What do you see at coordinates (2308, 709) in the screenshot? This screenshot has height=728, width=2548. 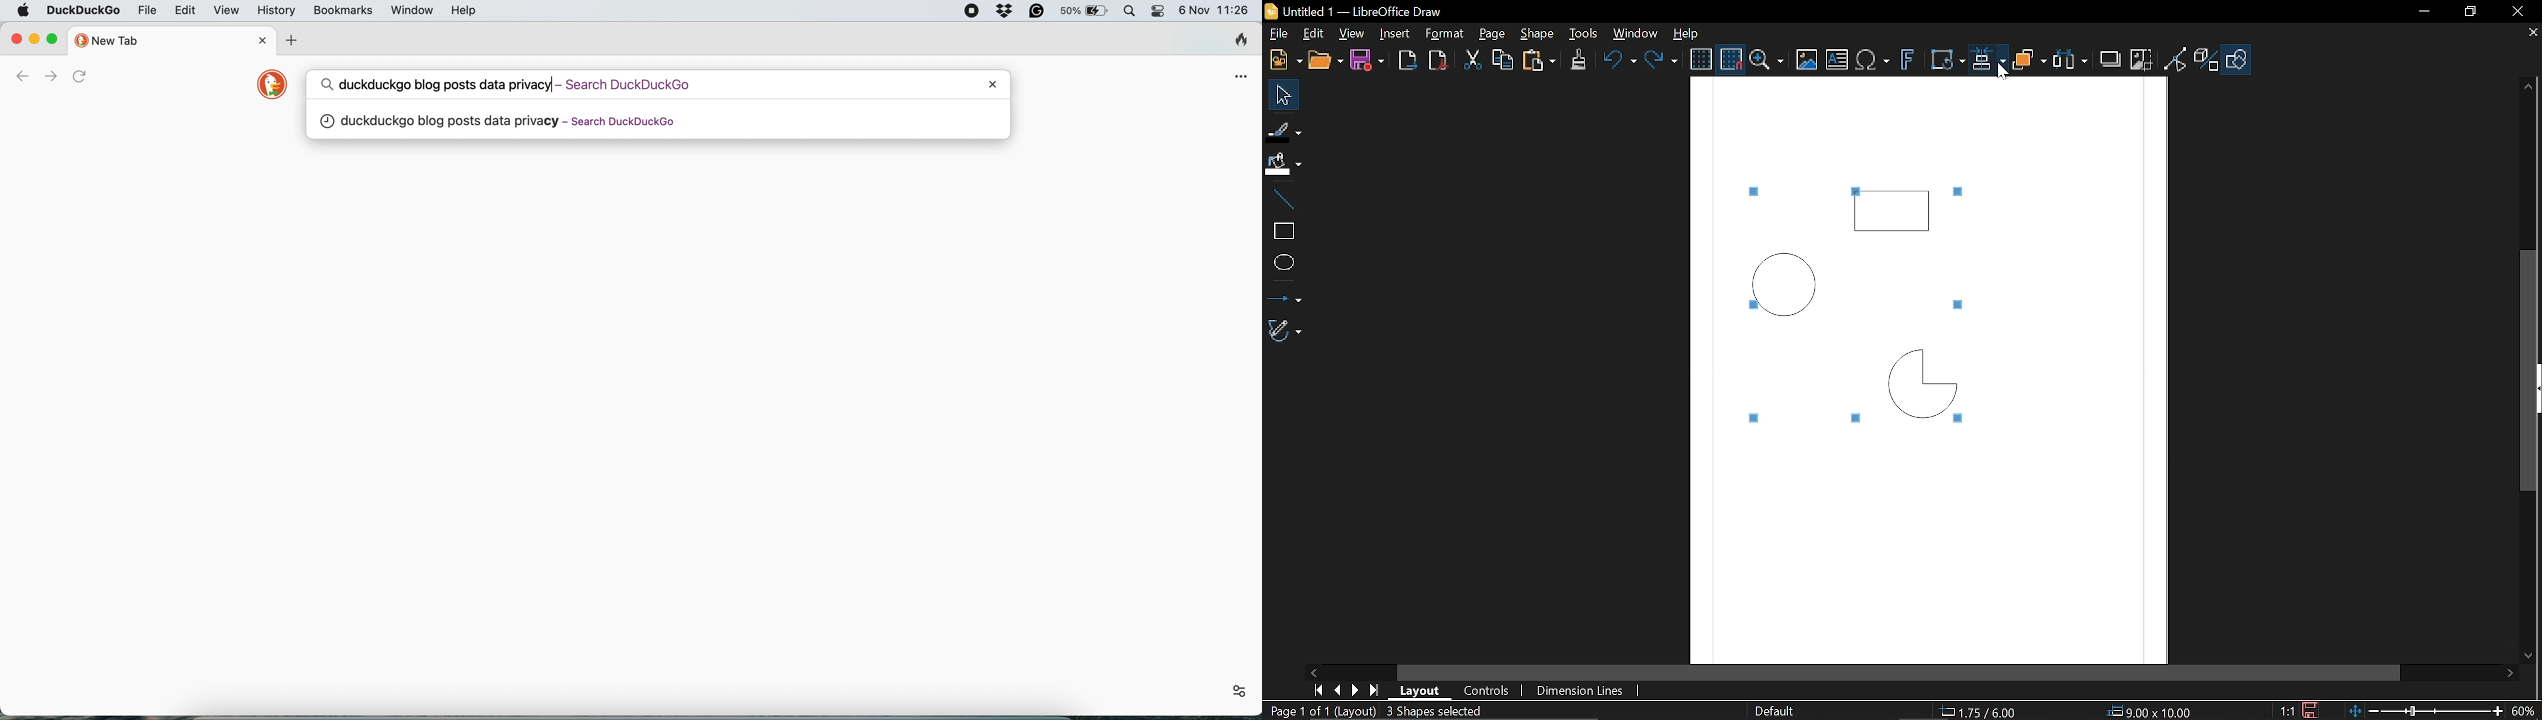 I see `Save` at bounding box center [2308, 709].